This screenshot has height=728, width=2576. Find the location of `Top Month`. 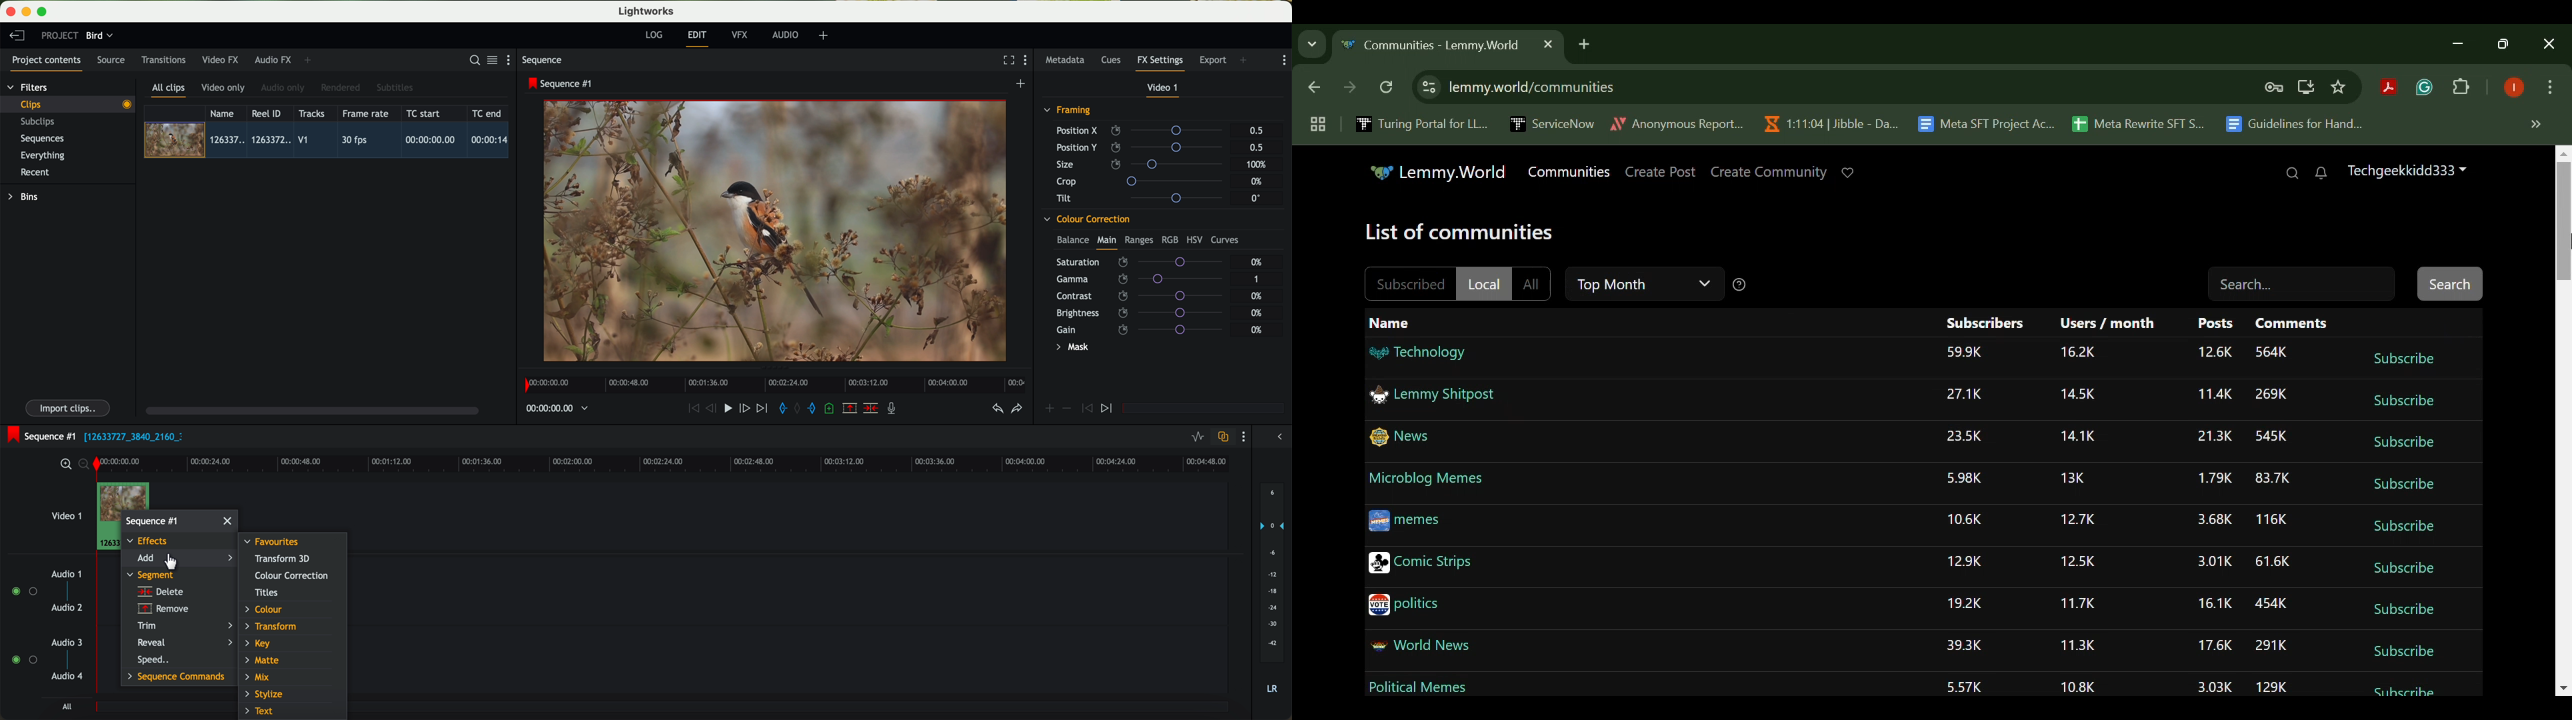

Top Month is located at coordinates (1647, 284).